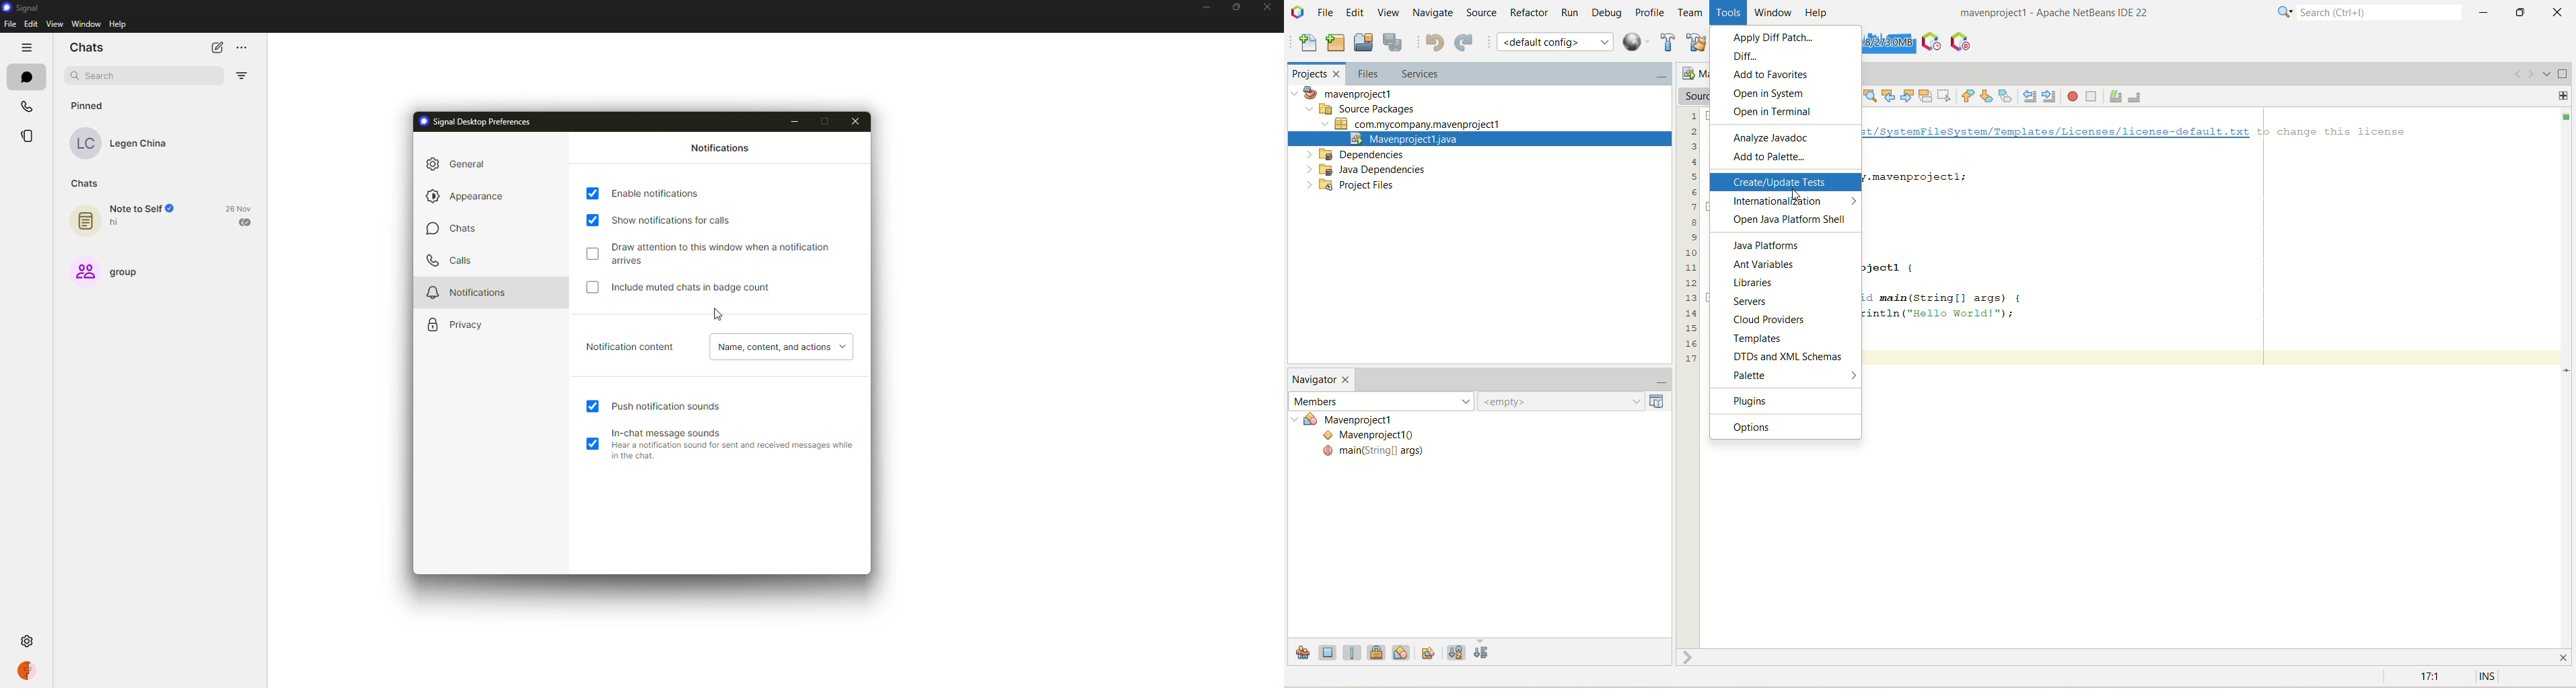 Image resolution: width=2576 pixels, height=700 pixels. Describe the element at coordinates (31, 24) in the screenshot. I see `edit` at that location.